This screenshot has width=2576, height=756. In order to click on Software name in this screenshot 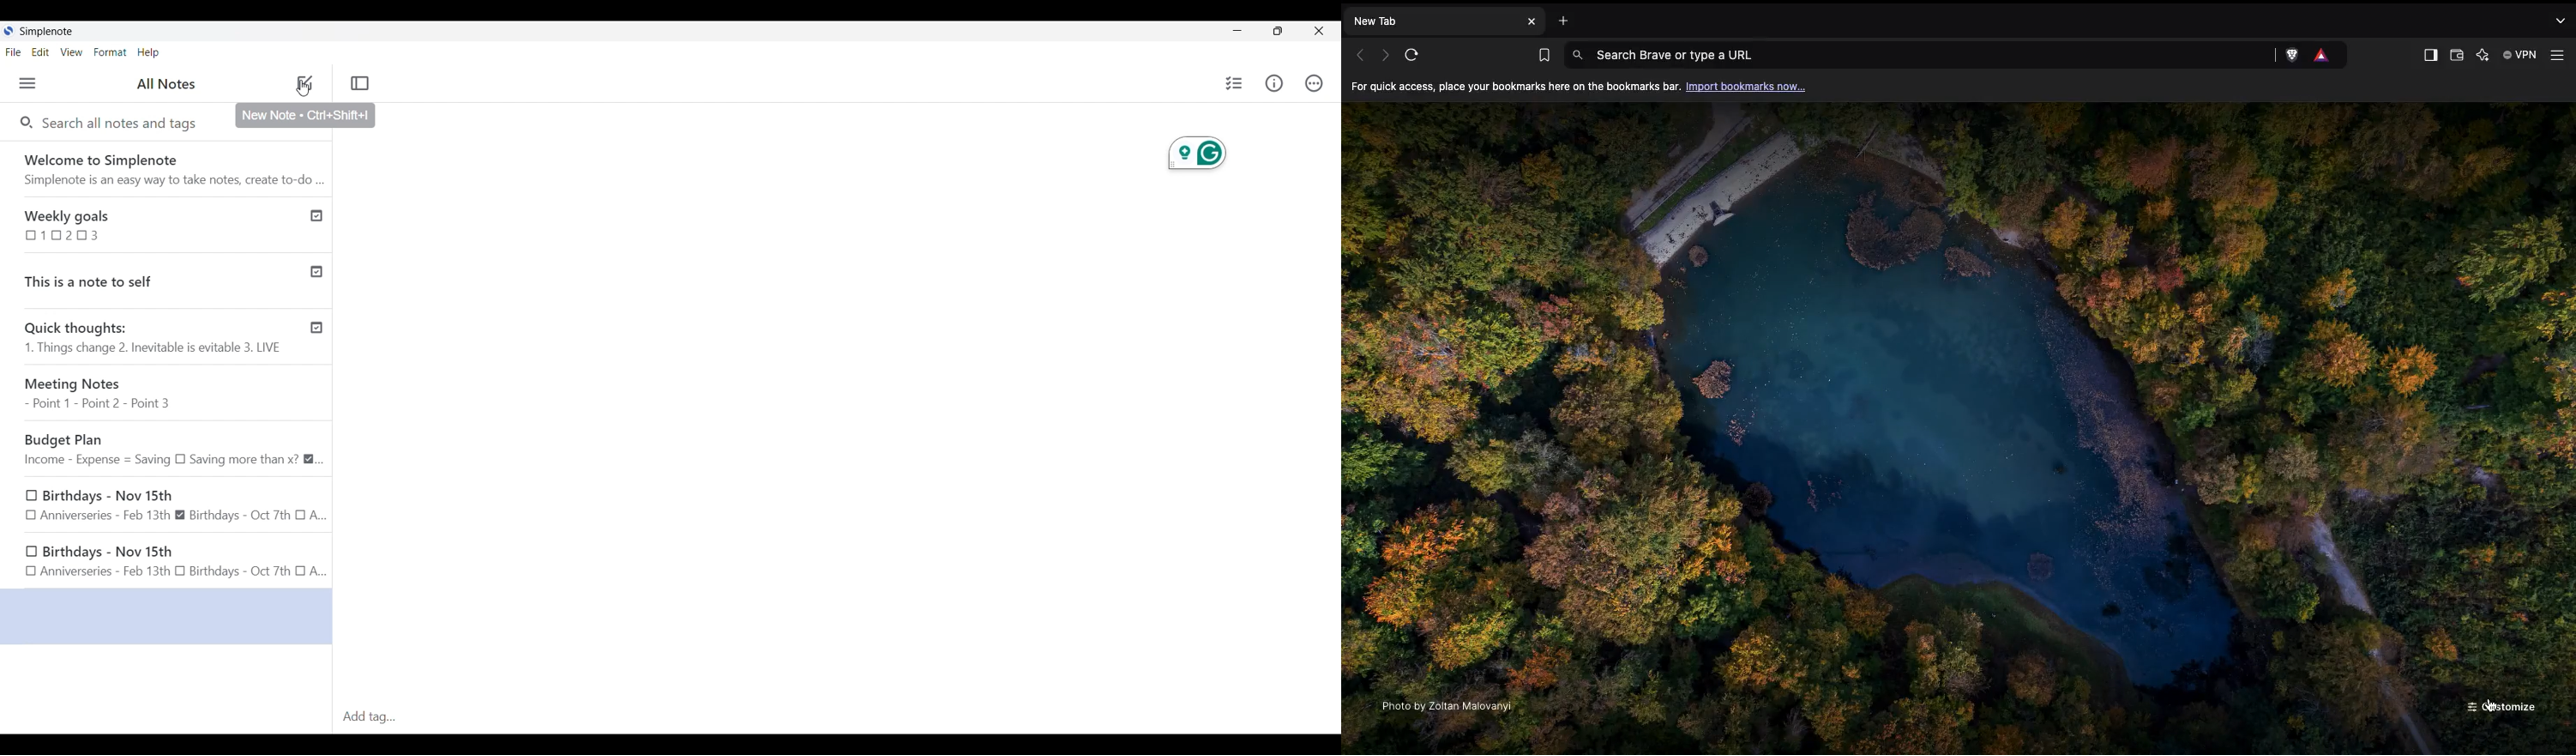, I will do `click(46, 31)`.